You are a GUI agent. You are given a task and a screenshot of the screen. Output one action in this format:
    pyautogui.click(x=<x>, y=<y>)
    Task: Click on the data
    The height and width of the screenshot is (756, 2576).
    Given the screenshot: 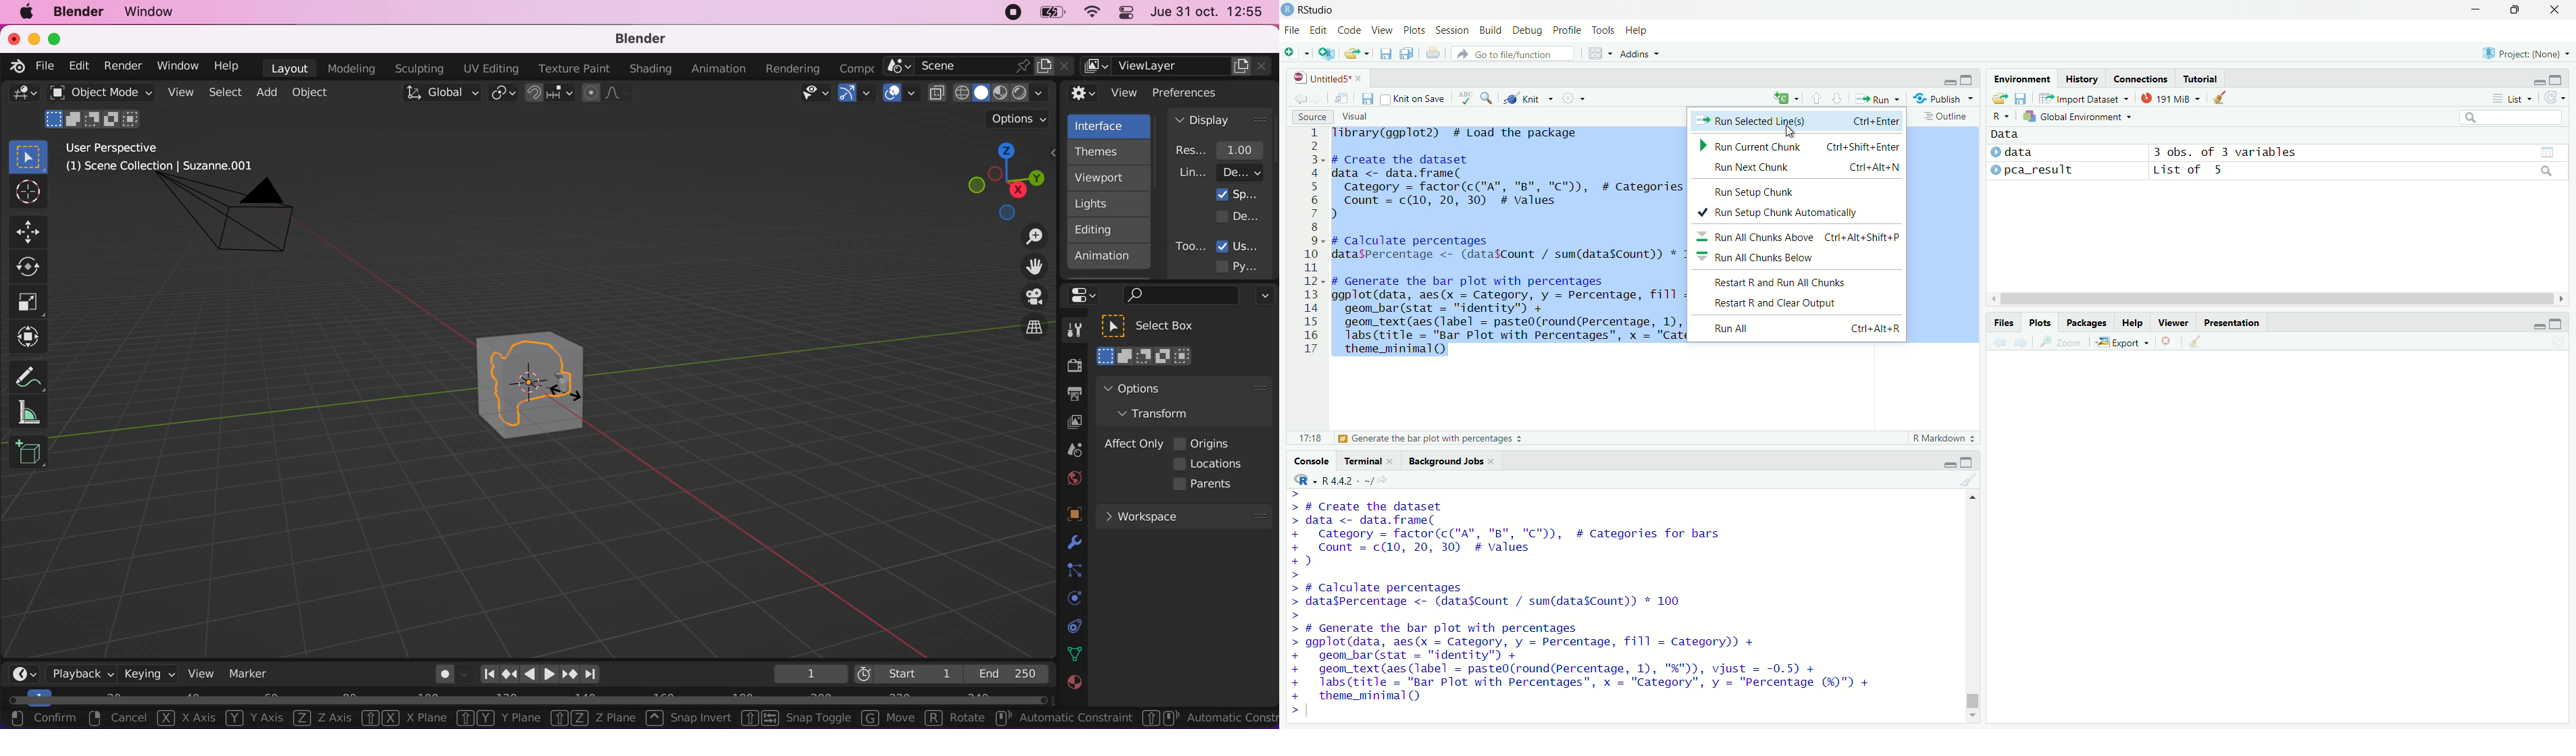 What is the action you would take?
    pyautogui.click(x=2006, y=134)
    